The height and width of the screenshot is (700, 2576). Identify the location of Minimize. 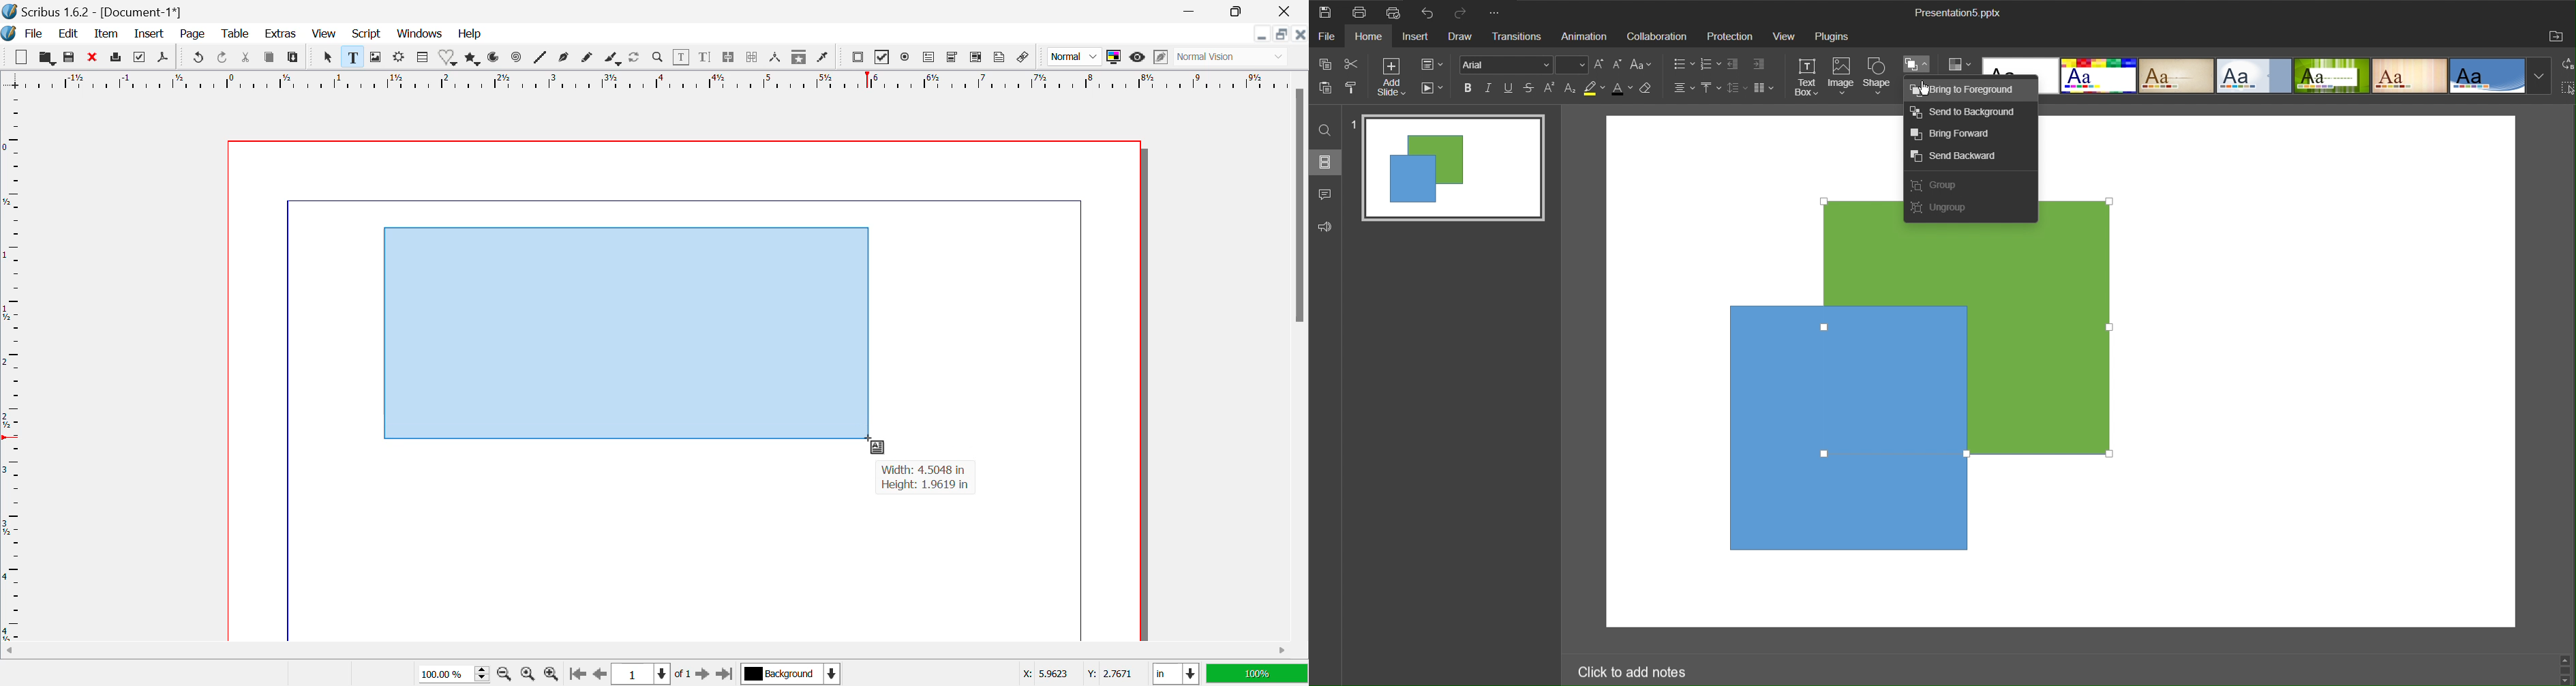
(1237, 10).